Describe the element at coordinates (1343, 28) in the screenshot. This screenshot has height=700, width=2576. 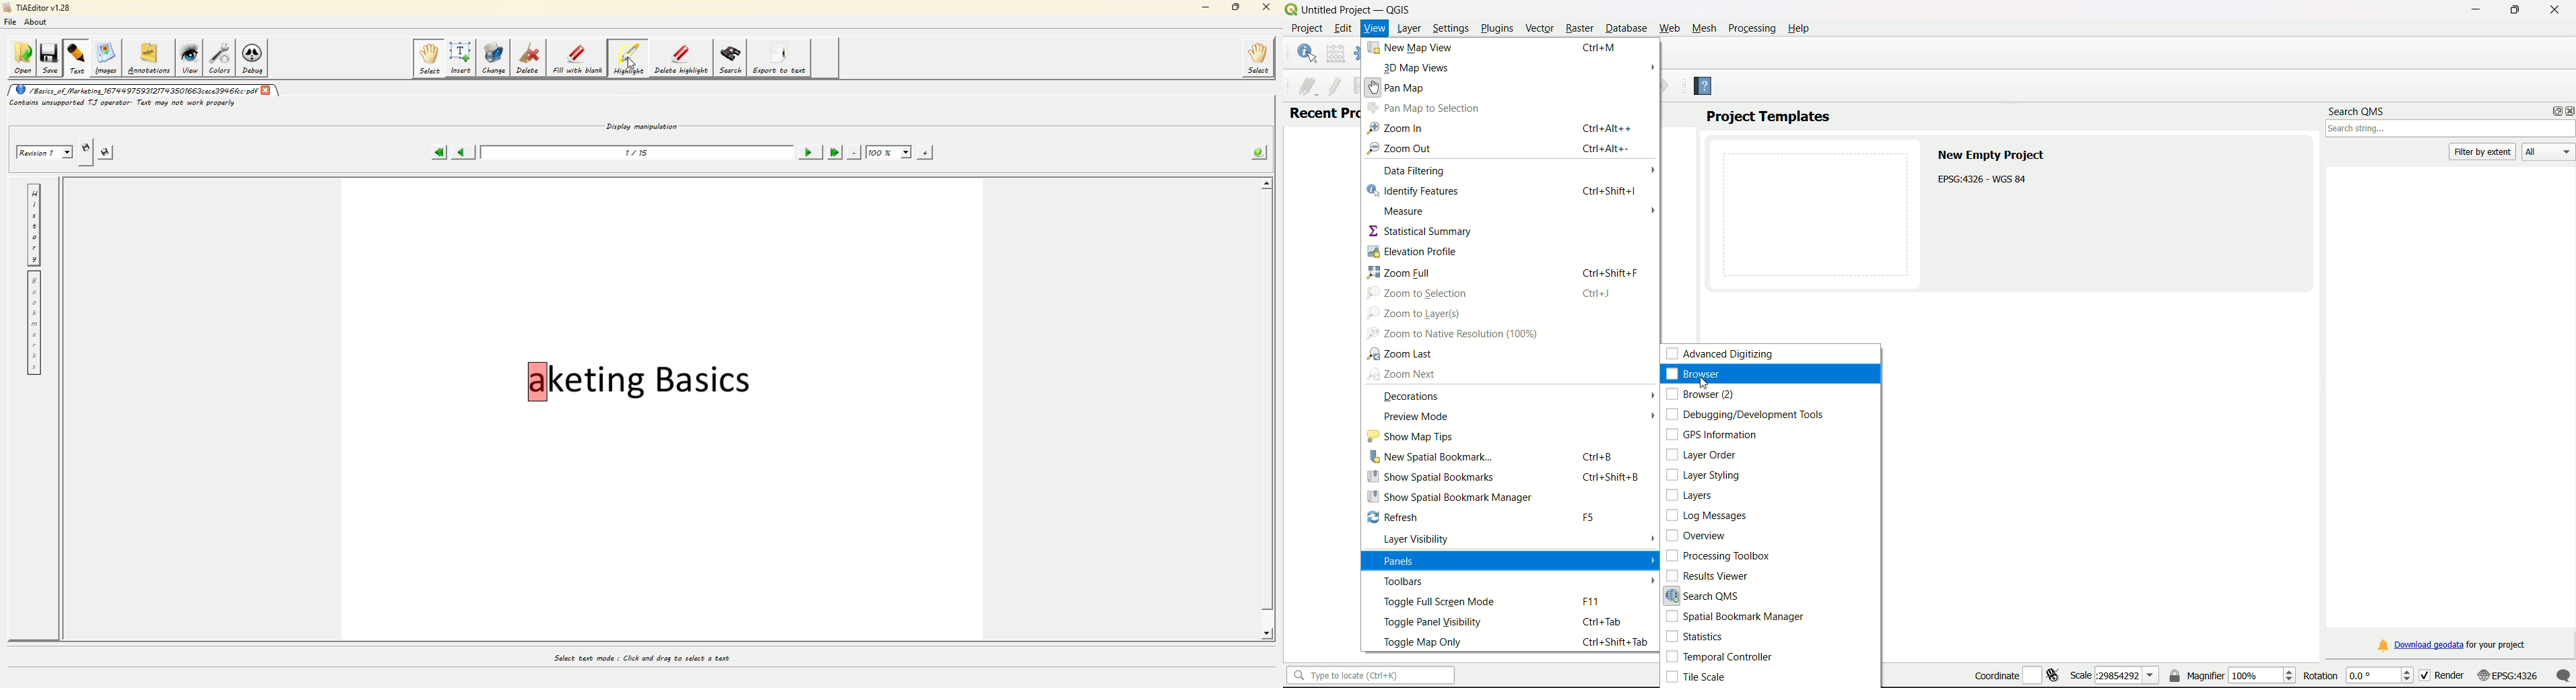
I see `edit` at that location.